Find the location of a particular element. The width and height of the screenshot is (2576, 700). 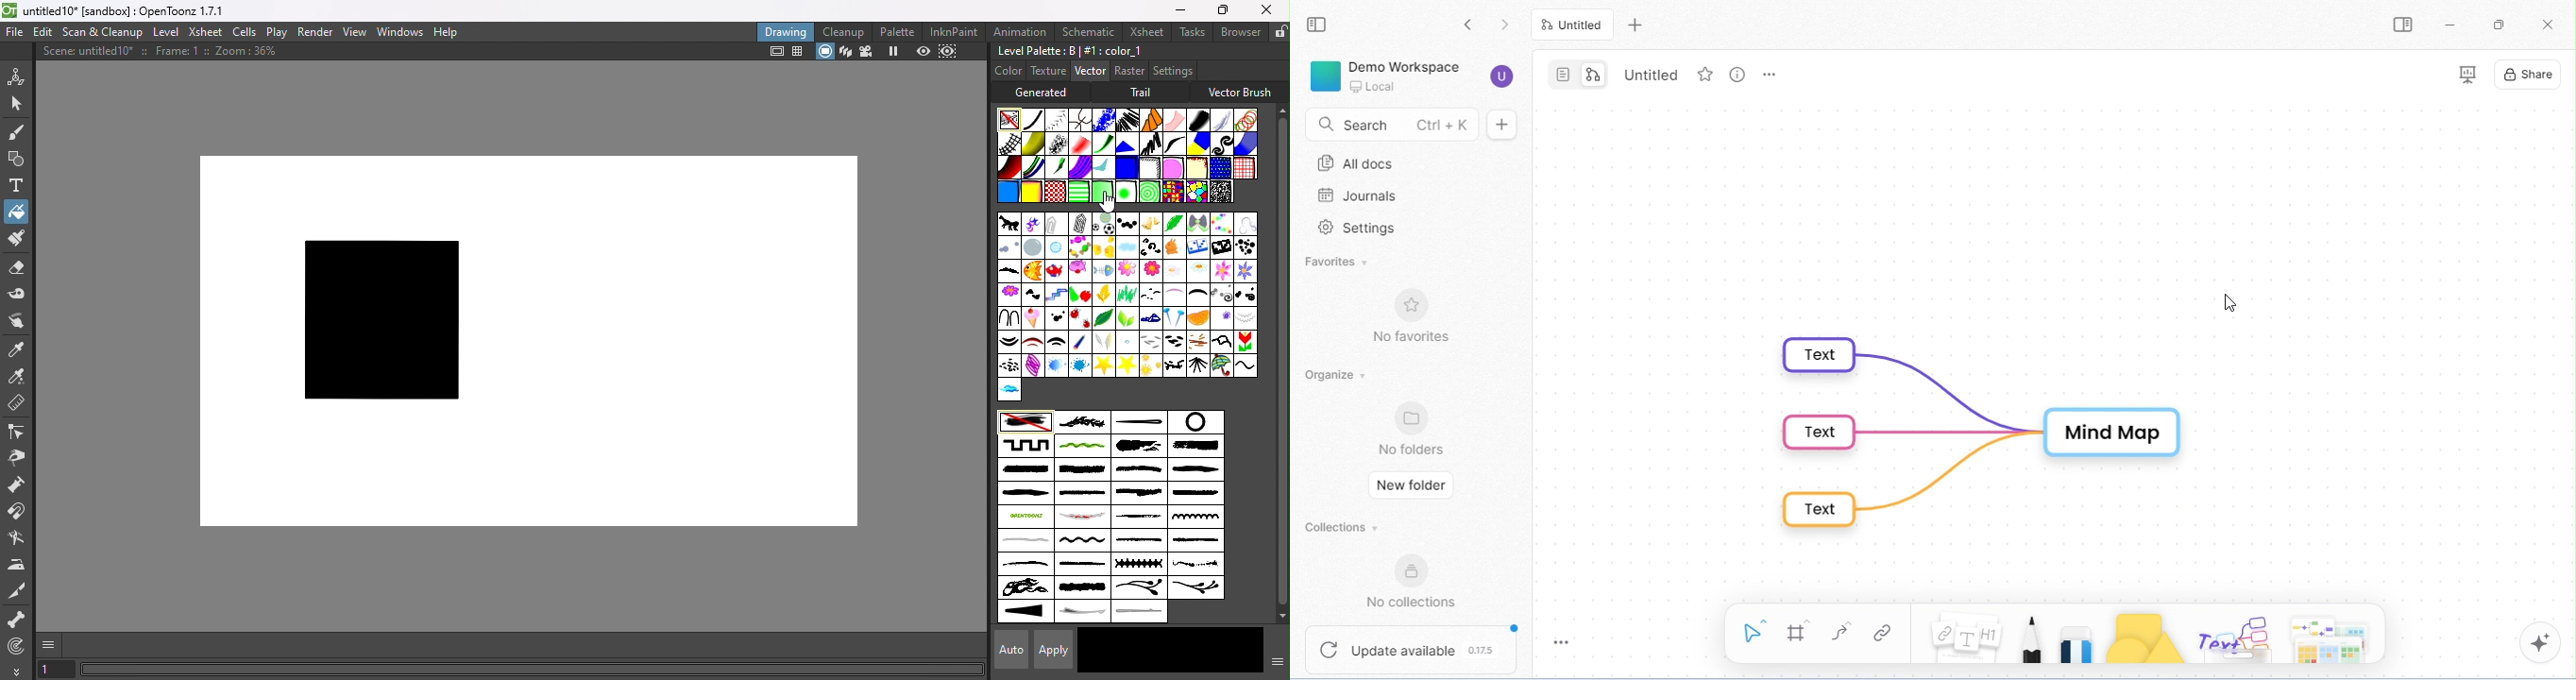

favorites is located at coordinates (1703, 75).